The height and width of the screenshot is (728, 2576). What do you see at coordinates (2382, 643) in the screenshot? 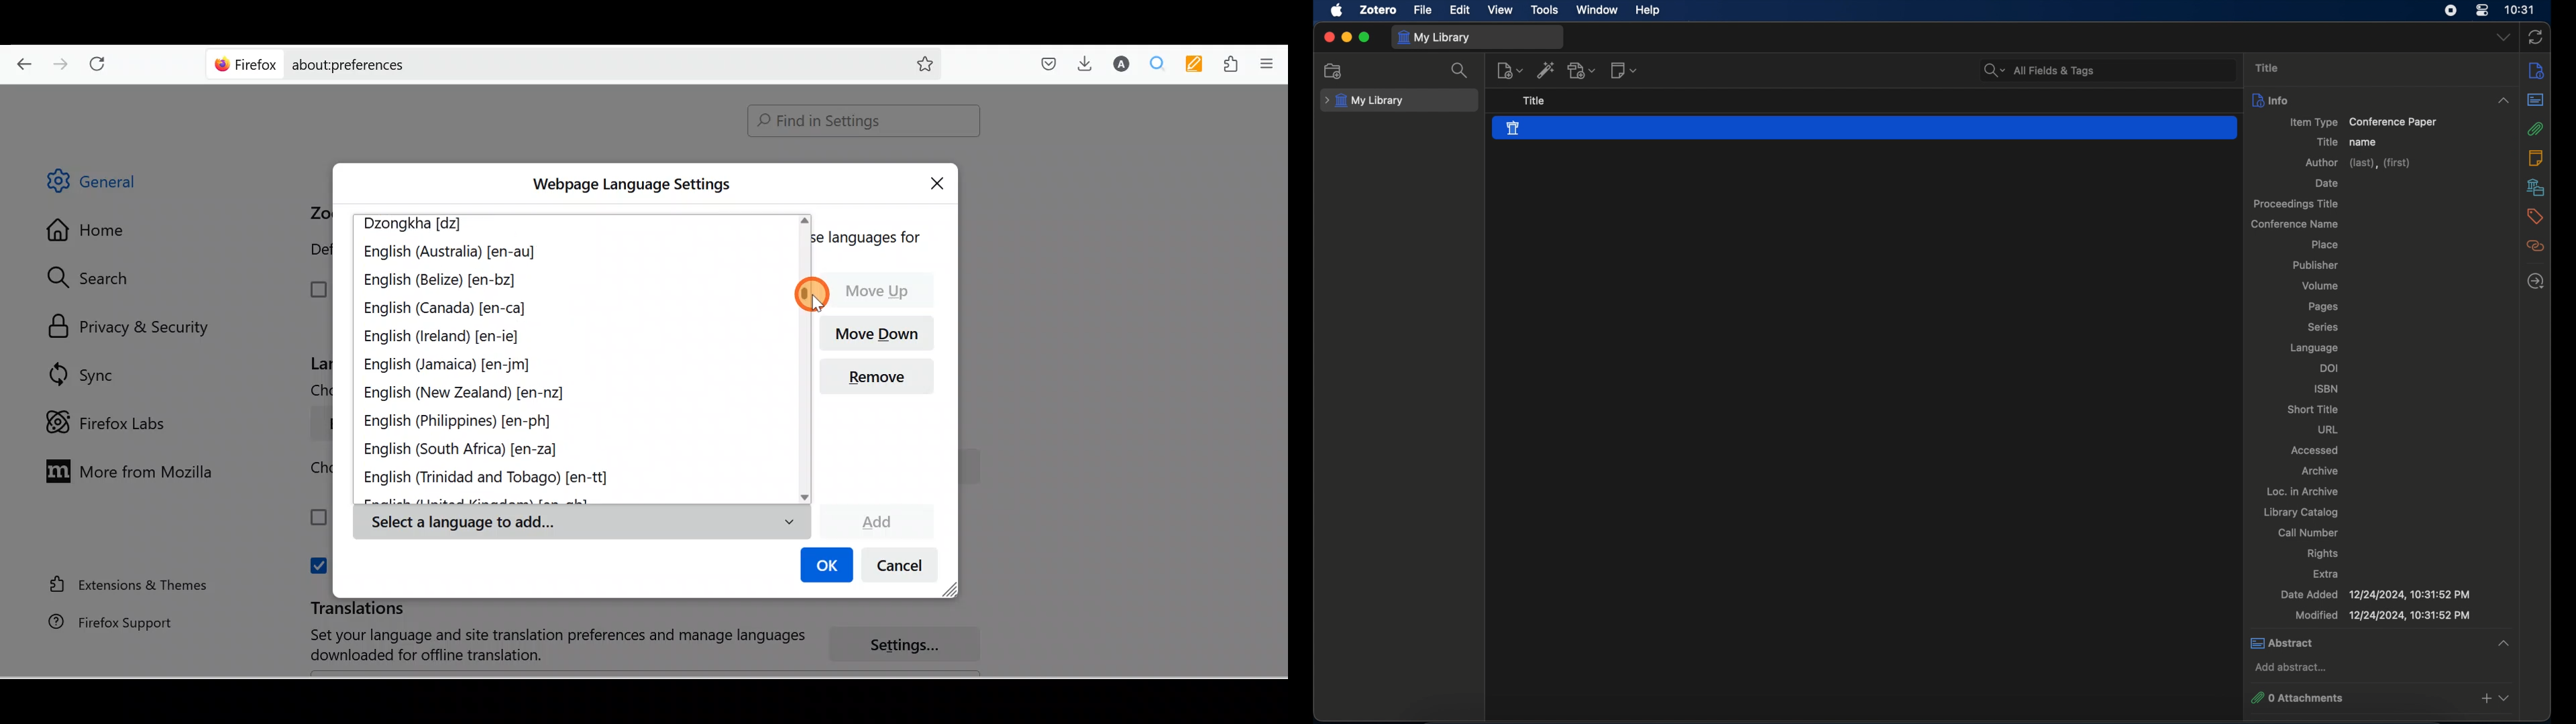
I see `abstract` at bounding box center [2382, 643].